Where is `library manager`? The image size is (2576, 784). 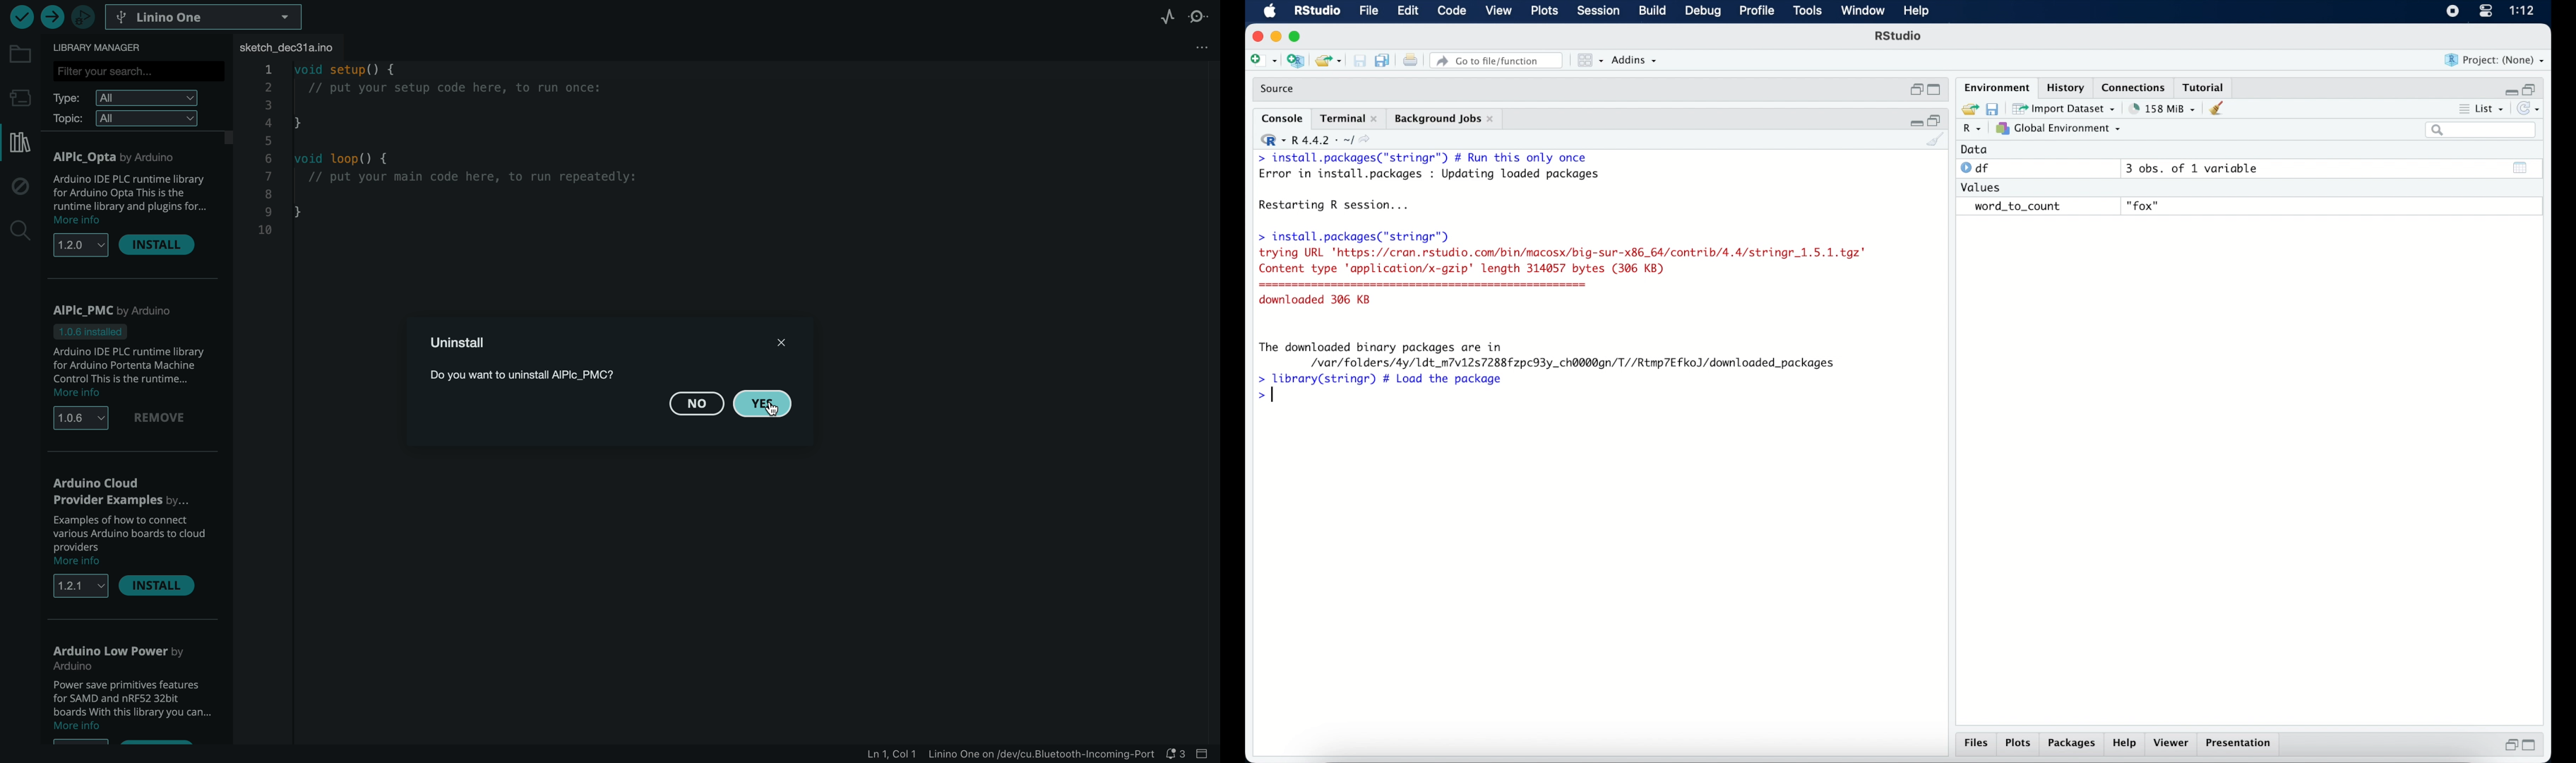 library manager is located at coordinates (19, 145).